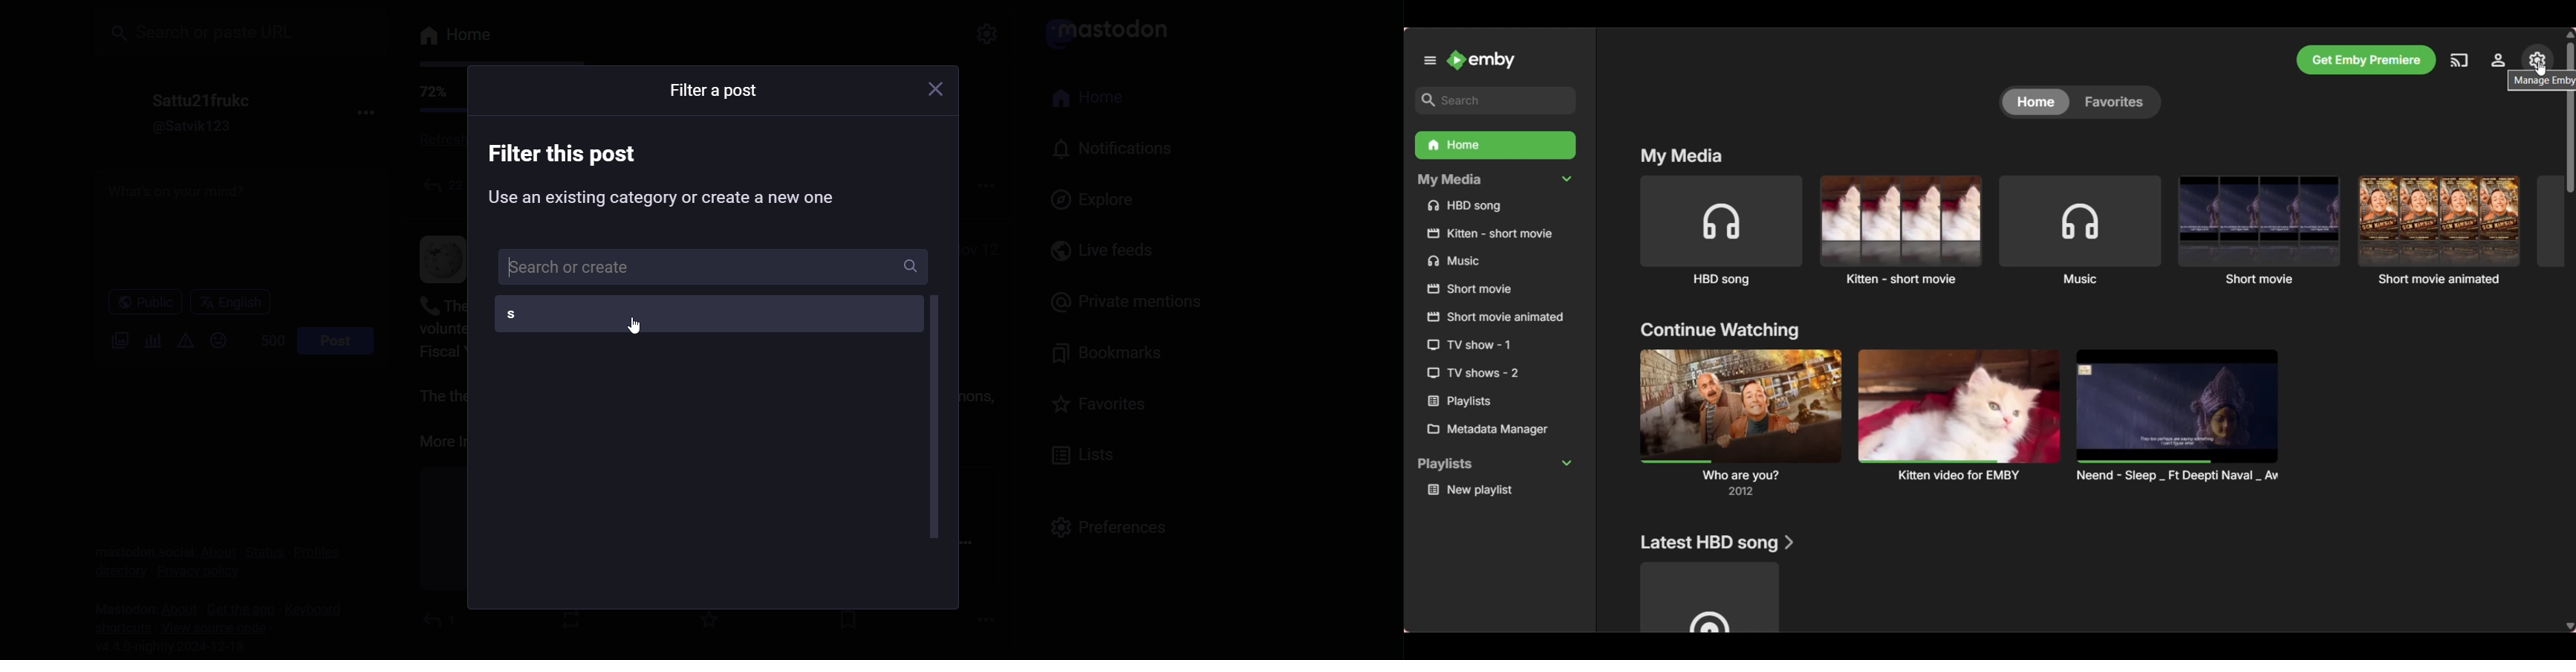 This screenshot has height=672, width=2576. What do you see at coordinates (2178, 417) in the screenshot?
I see `Latest watch` at bounding box center [2178, 417].